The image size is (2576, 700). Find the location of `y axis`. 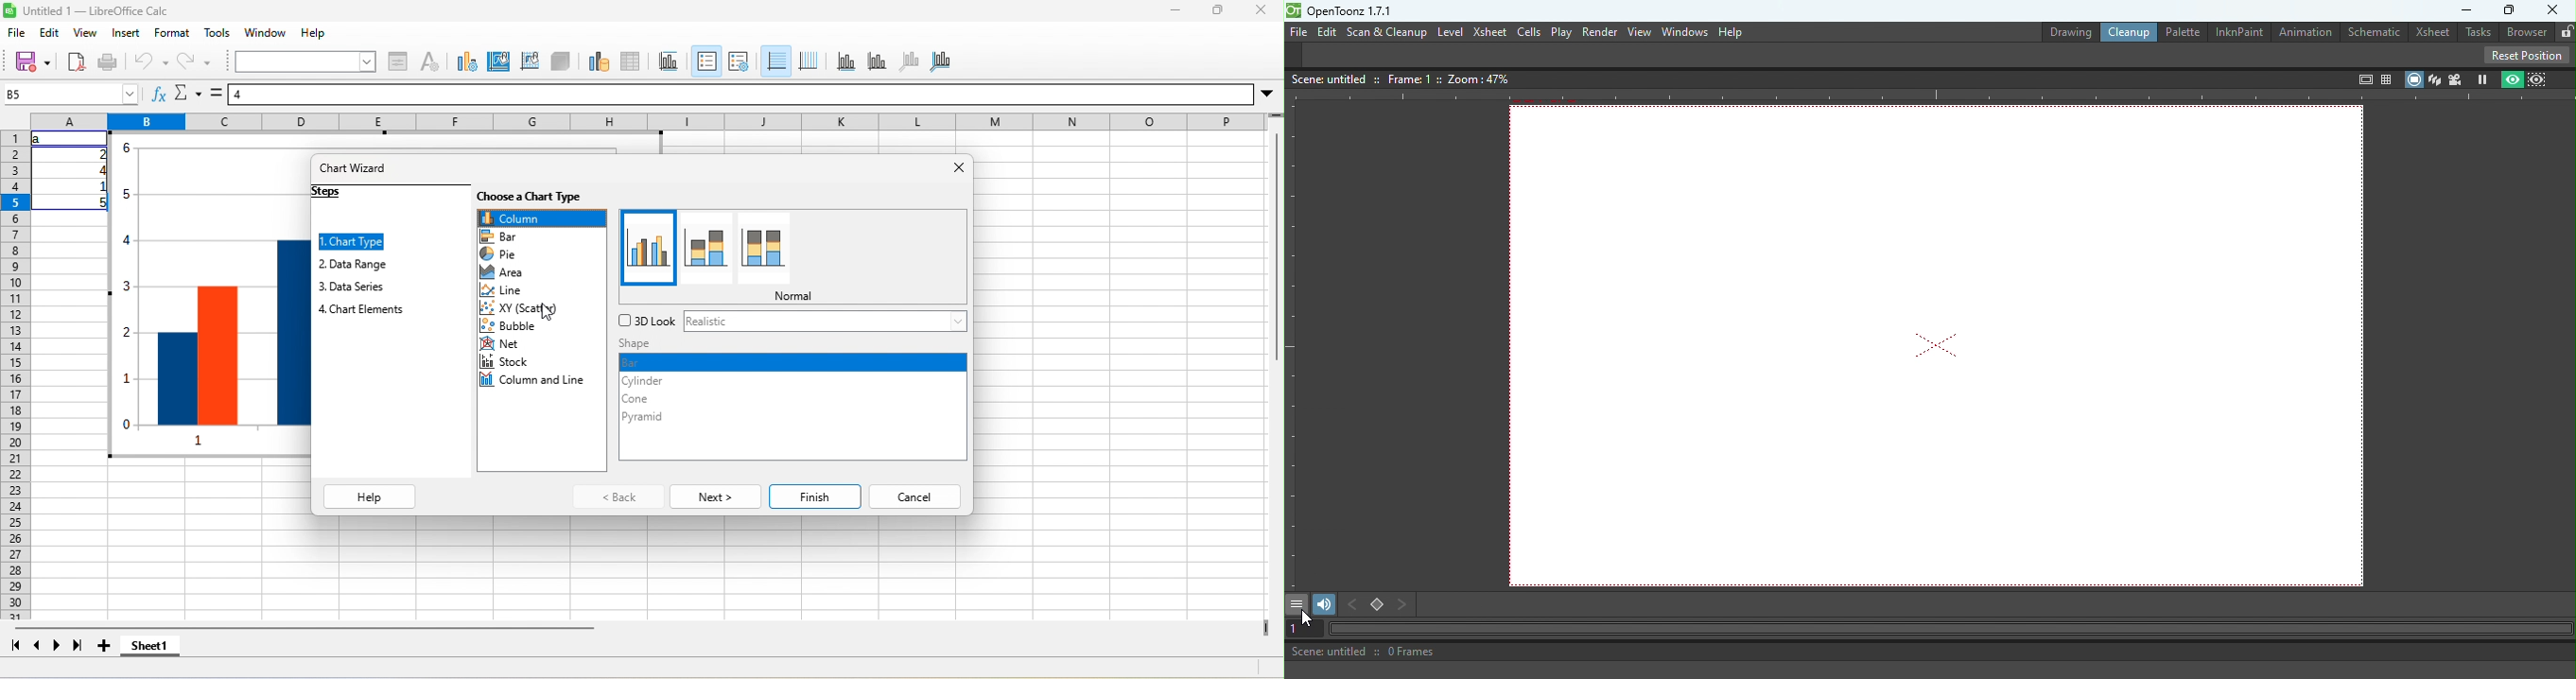

y axis is located at coordinates (878, 63).